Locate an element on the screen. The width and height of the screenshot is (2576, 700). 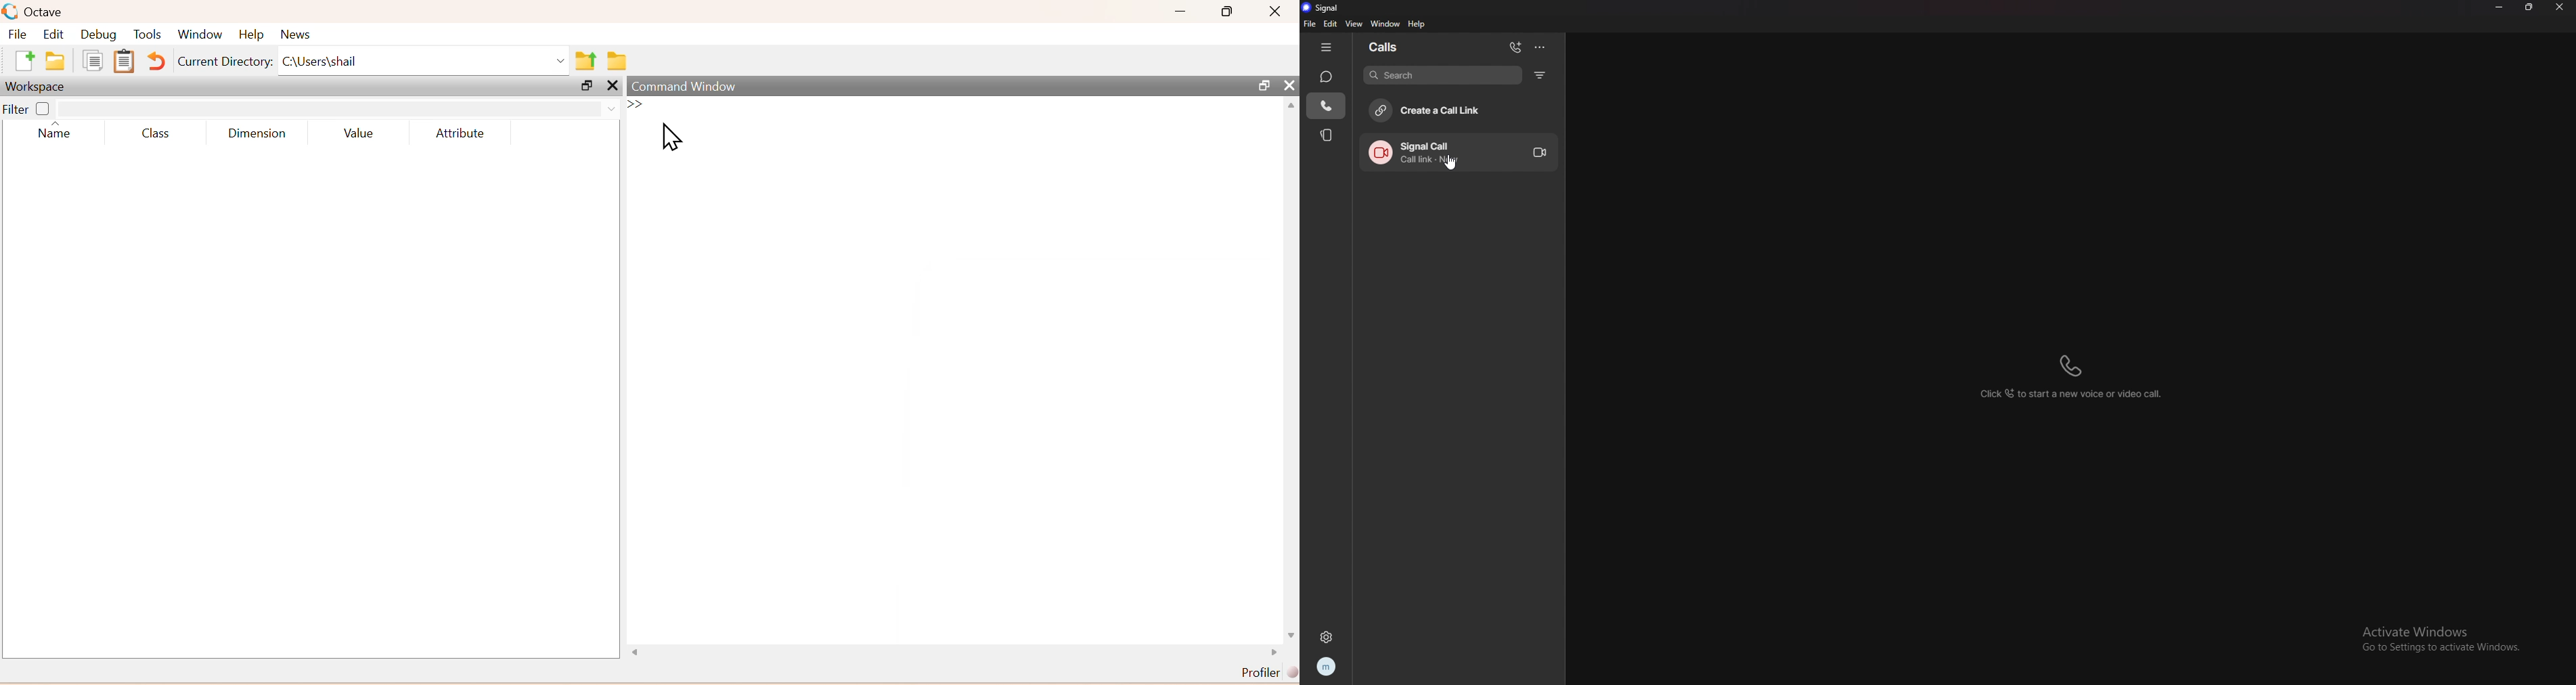
click to start a new voice or video call is located at coordinates (2072, 378).